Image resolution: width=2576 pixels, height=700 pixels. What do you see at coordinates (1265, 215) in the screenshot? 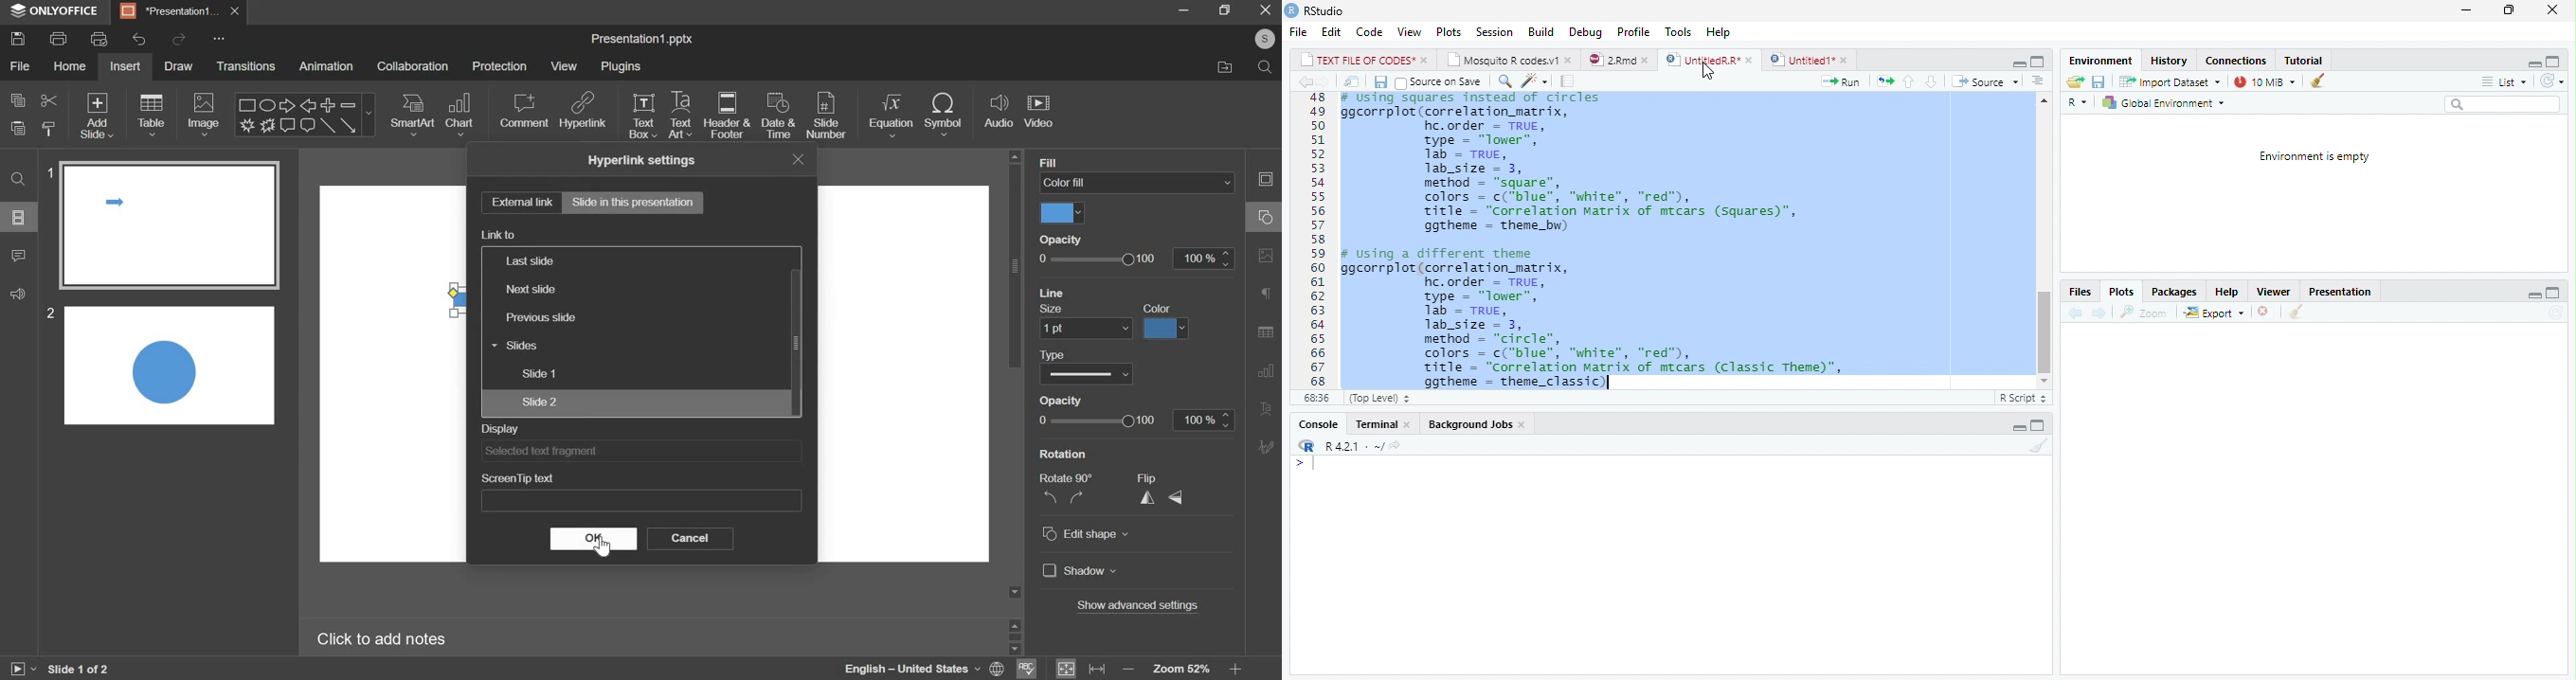
I see `Shape settings` at bounding box center [1265, 215].